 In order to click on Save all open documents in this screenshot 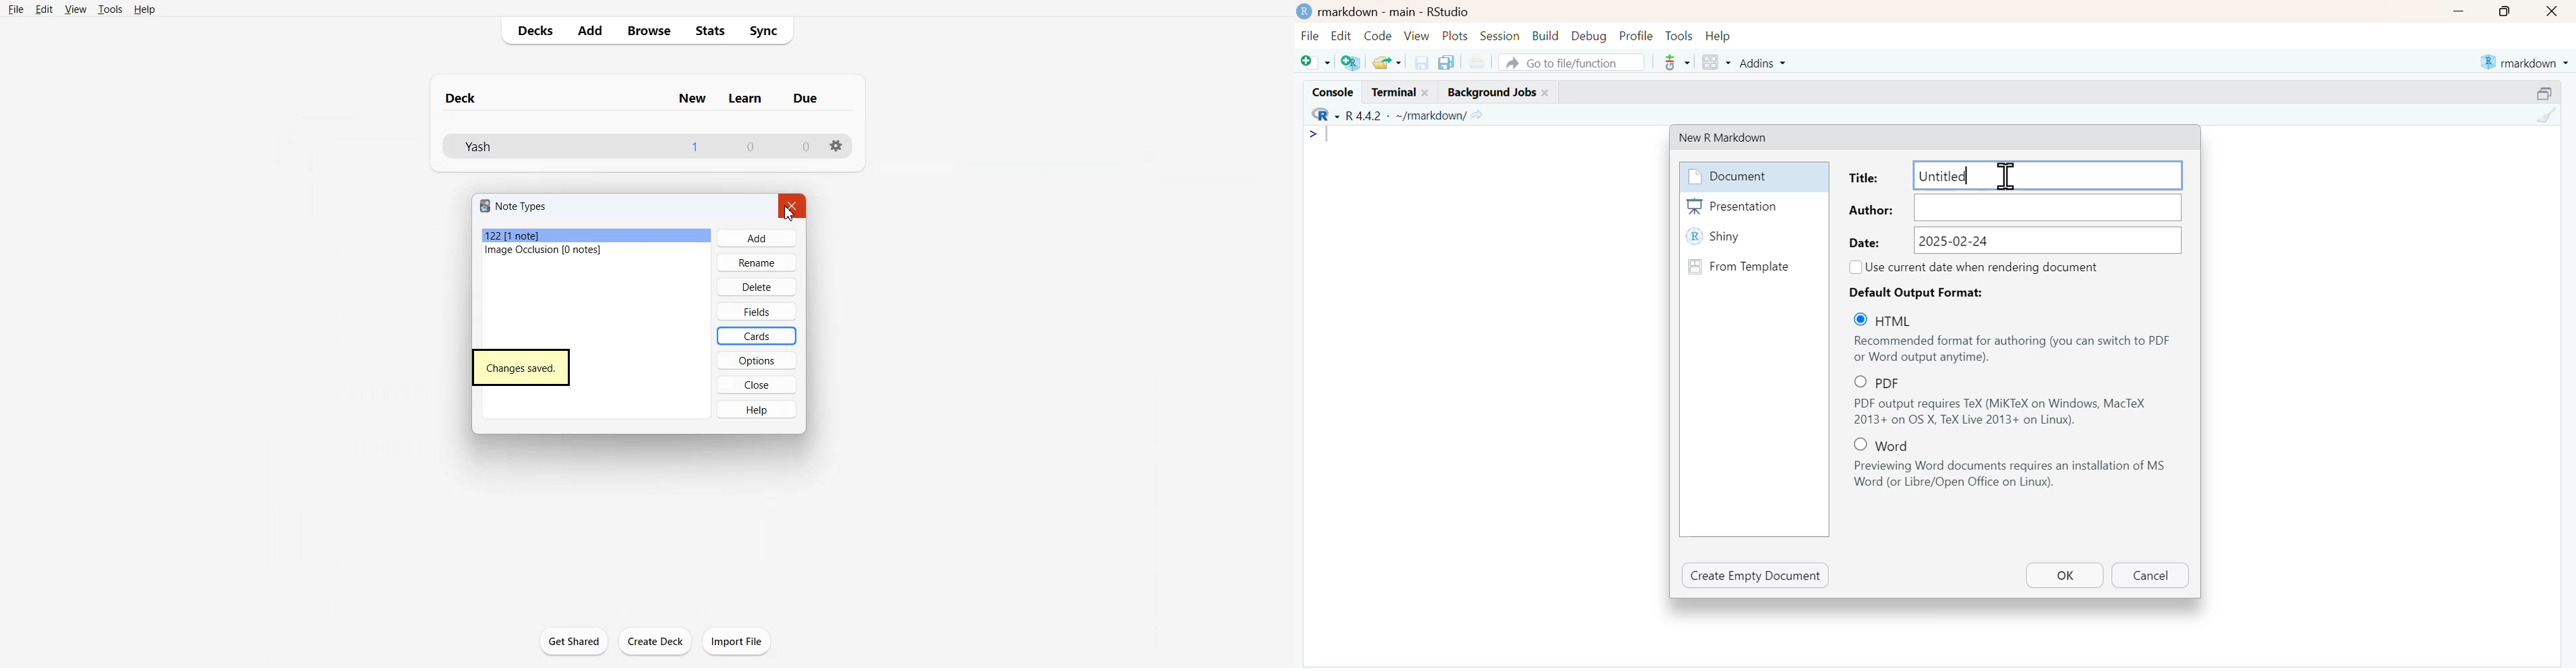, I will do `click(1448, 63)`.